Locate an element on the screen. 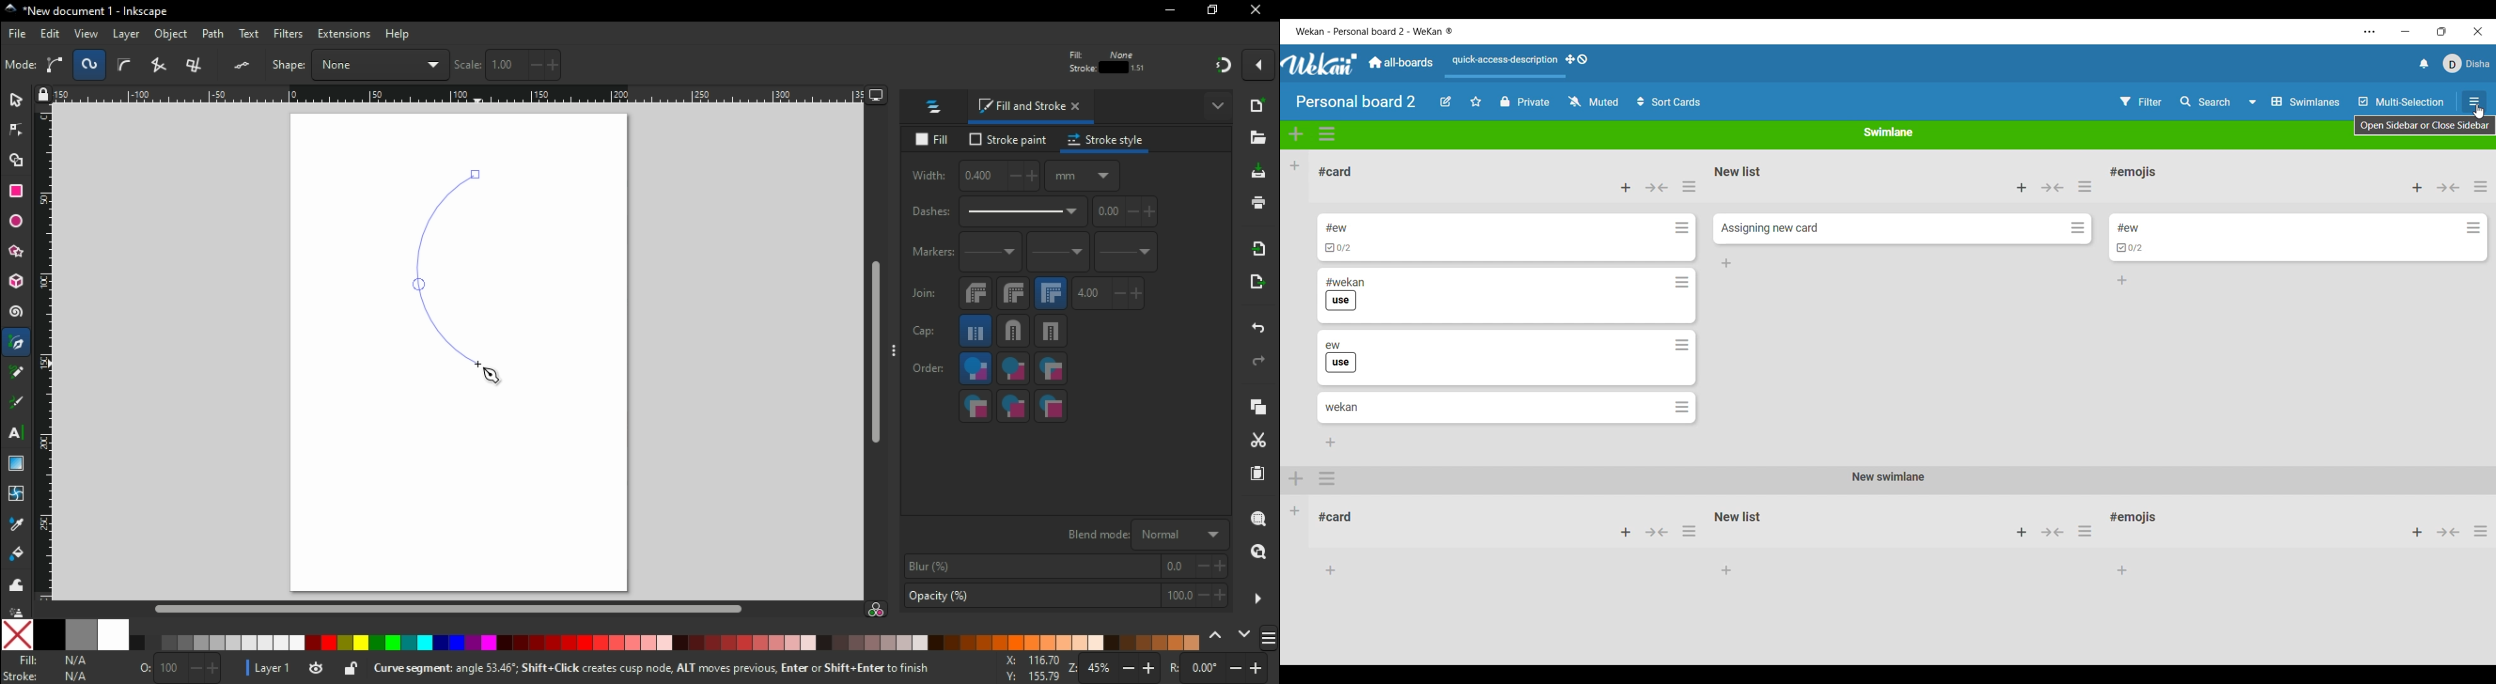  pattern offset is located at coordinates (1127, 215).